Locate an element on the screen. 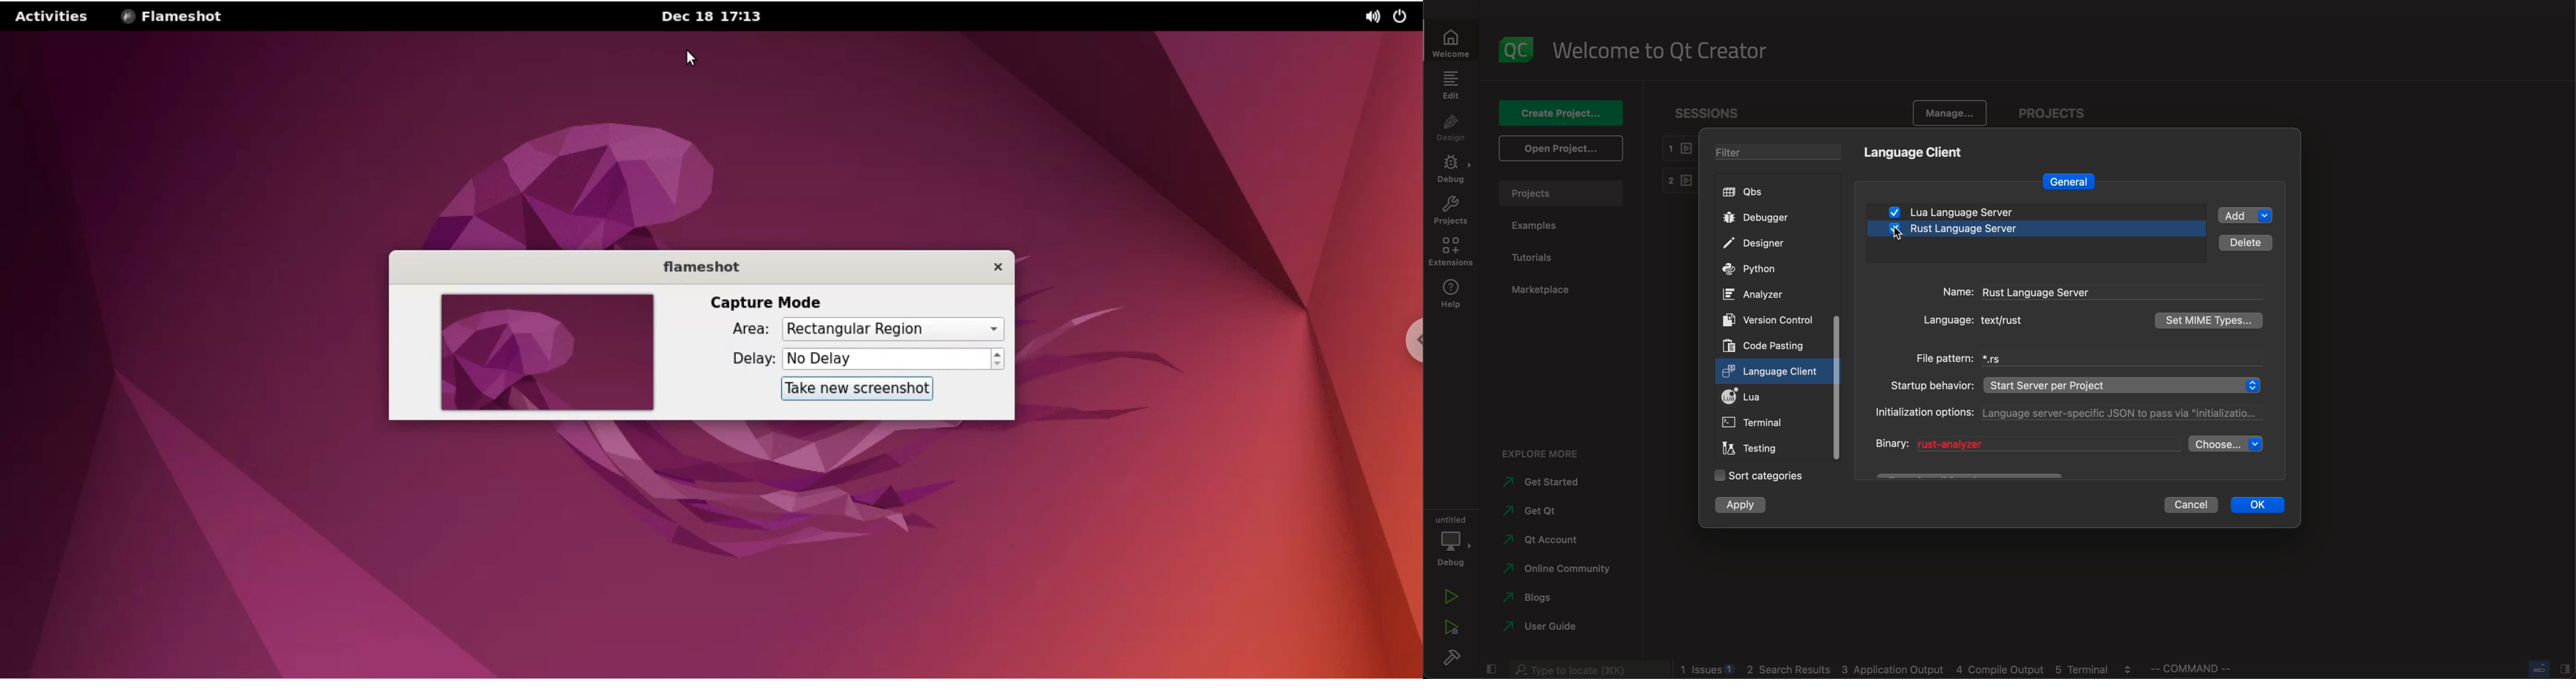  code is located at coordinates (1766, 345).